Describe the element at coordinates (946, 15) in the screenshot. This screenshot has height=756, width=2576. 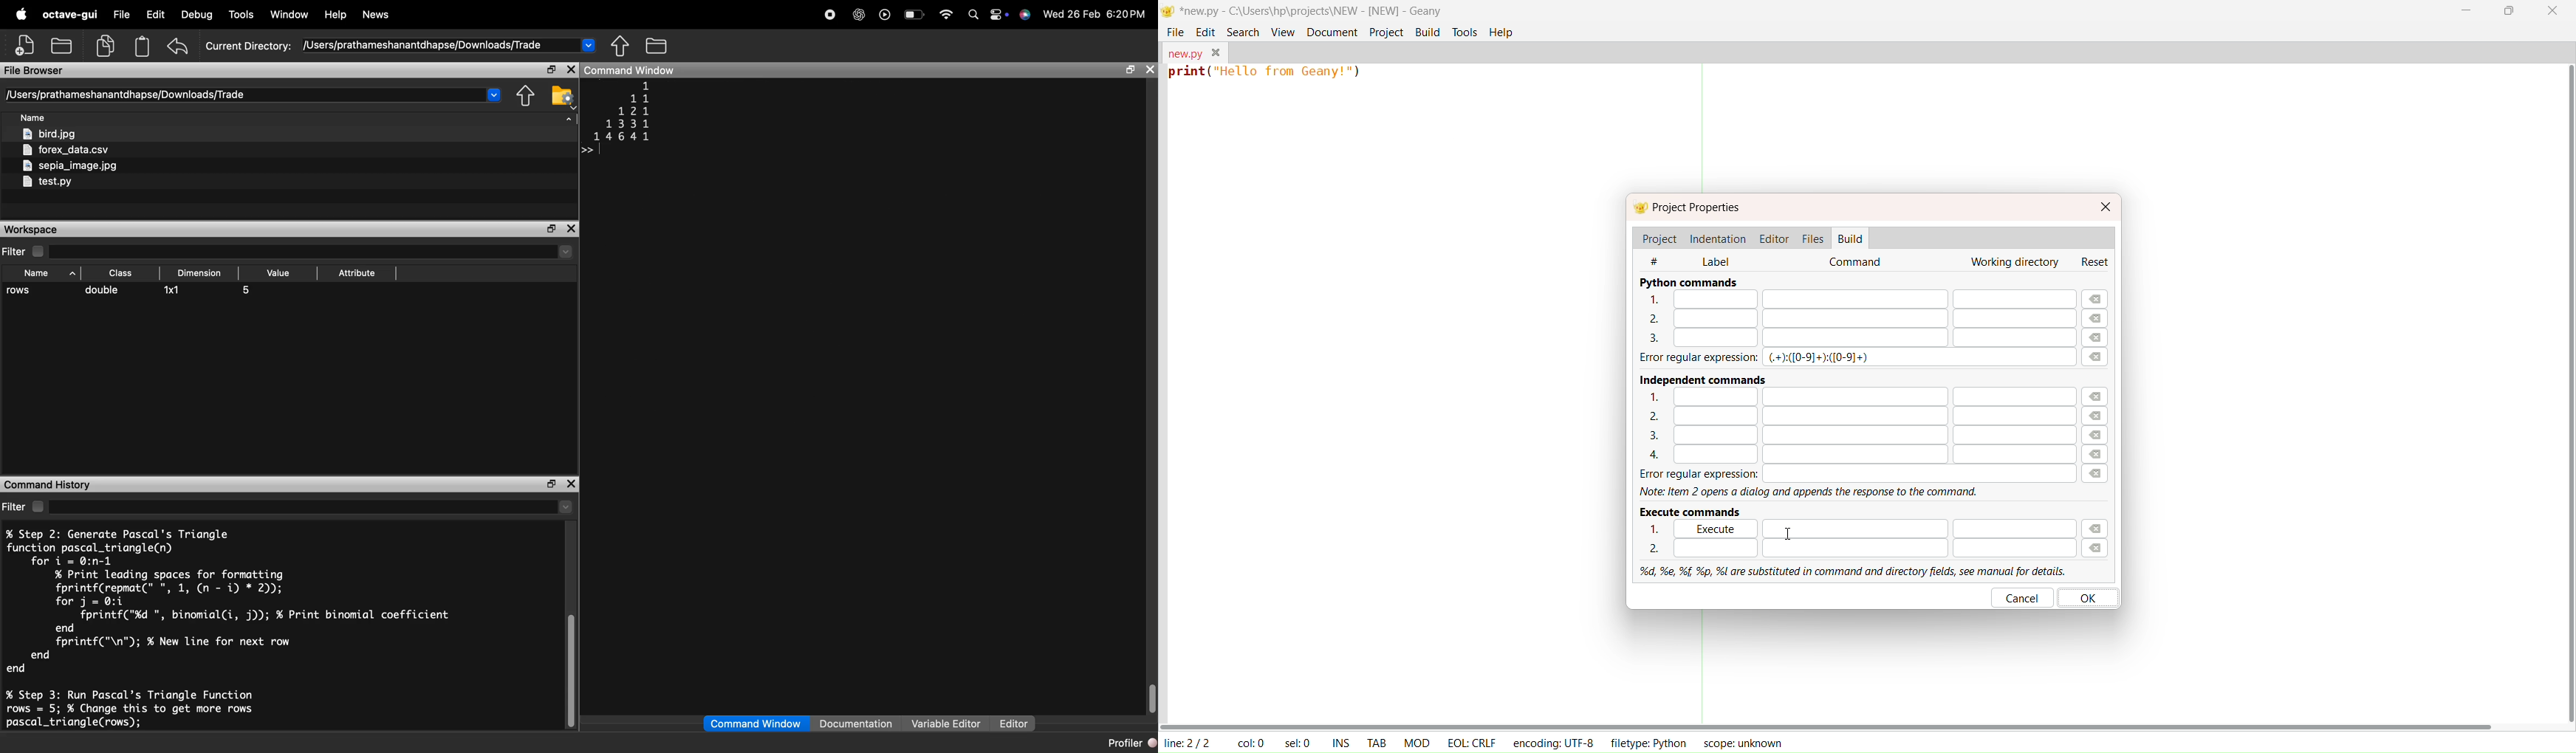
I see `wifi` at that location.